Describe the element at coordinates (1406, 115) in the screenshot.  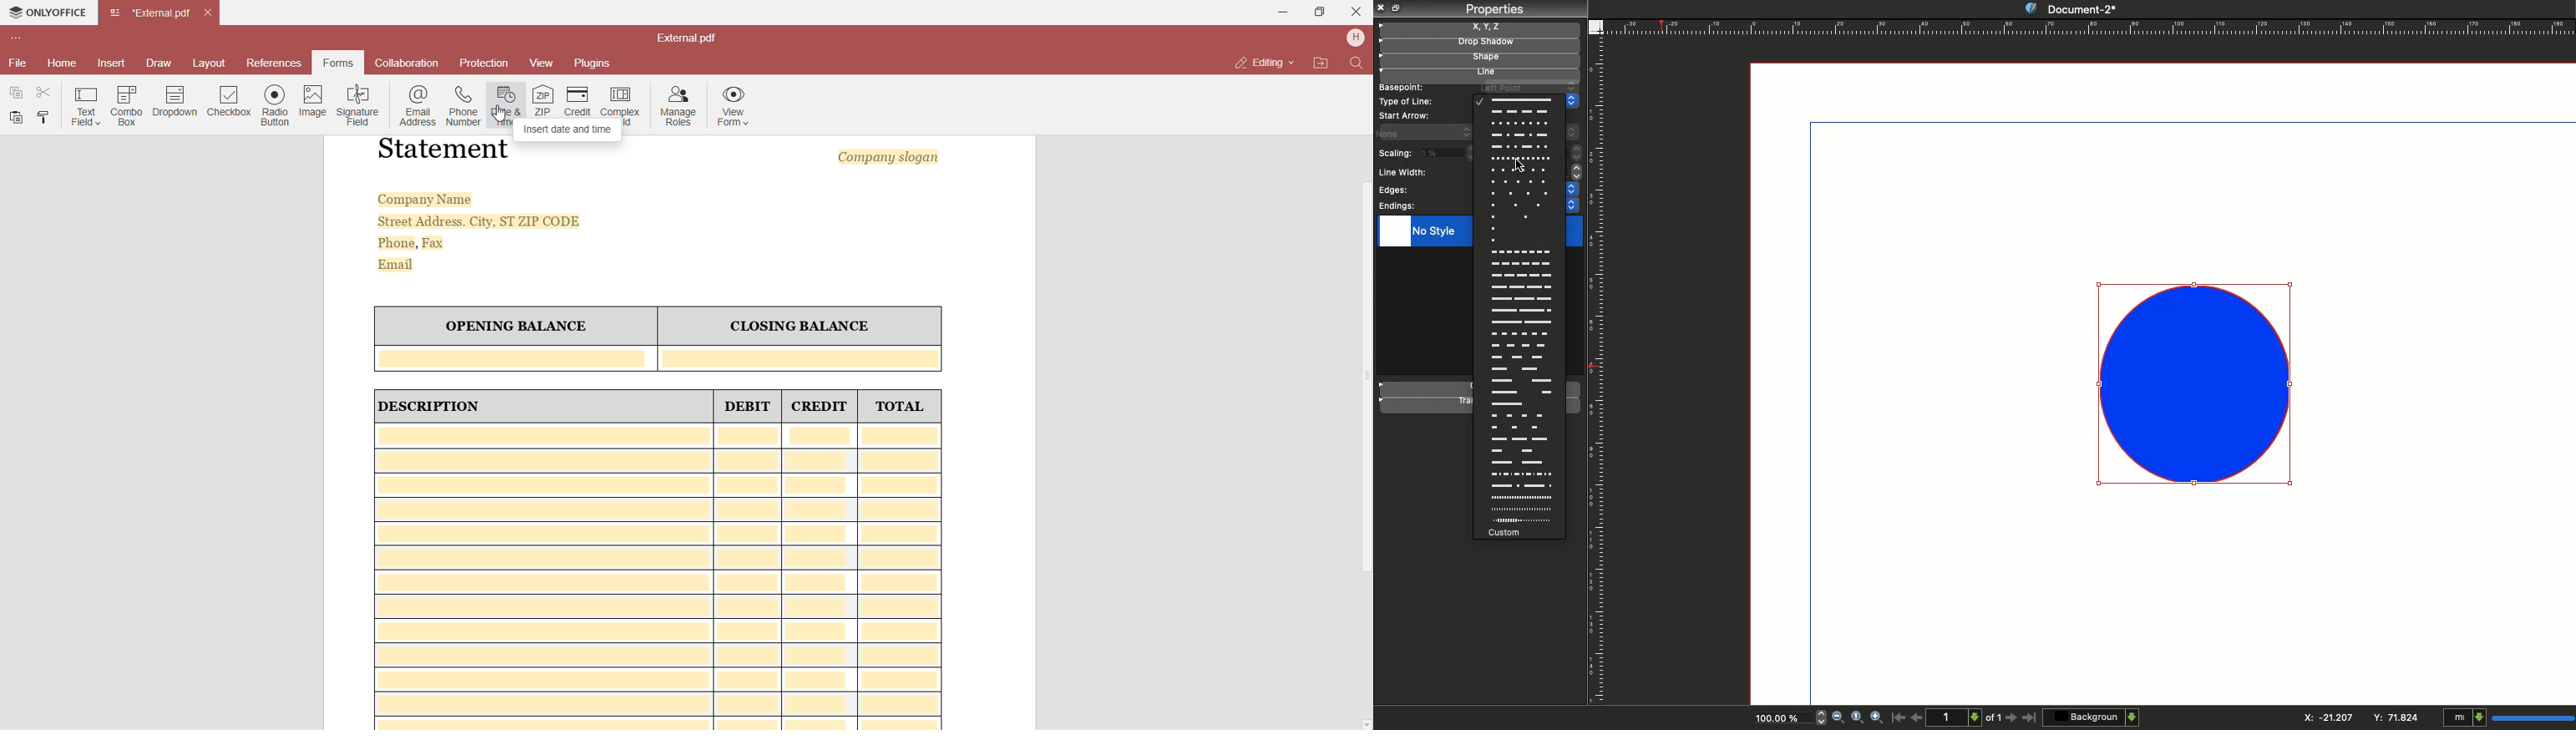
I see `Start arrow` at that location.